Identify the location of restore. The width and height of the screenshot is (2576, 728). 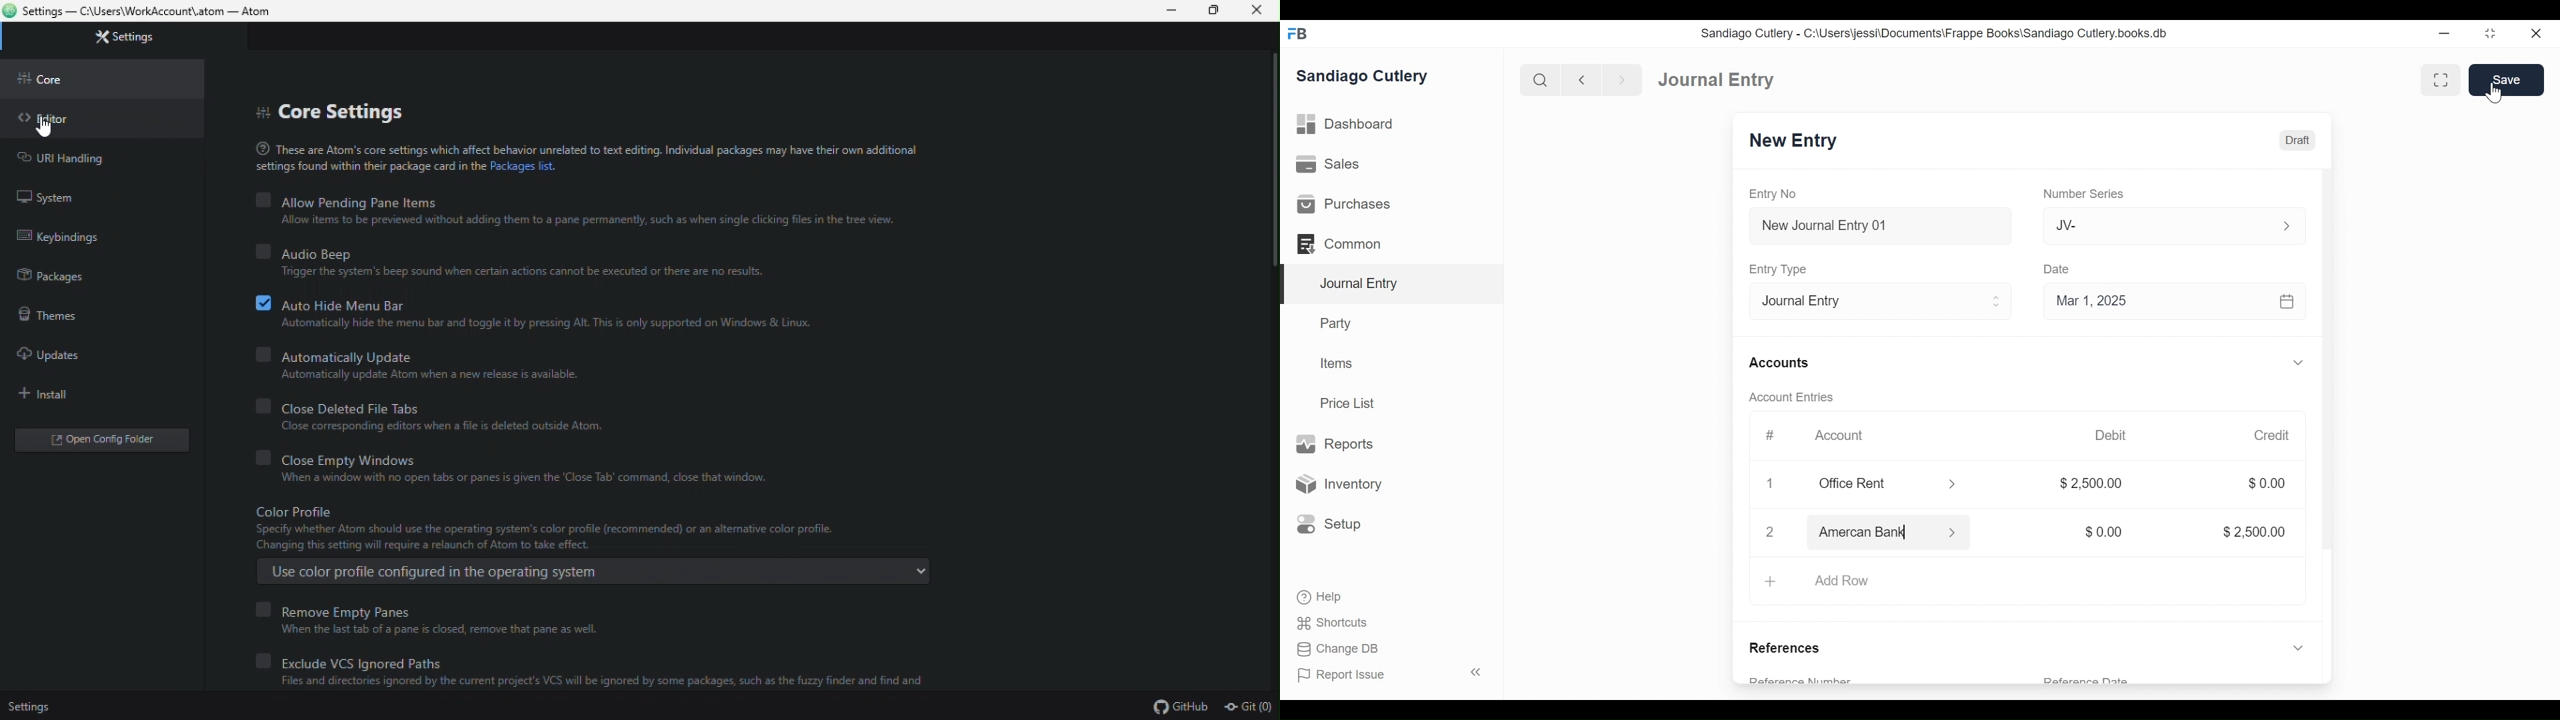
(1215, 12).